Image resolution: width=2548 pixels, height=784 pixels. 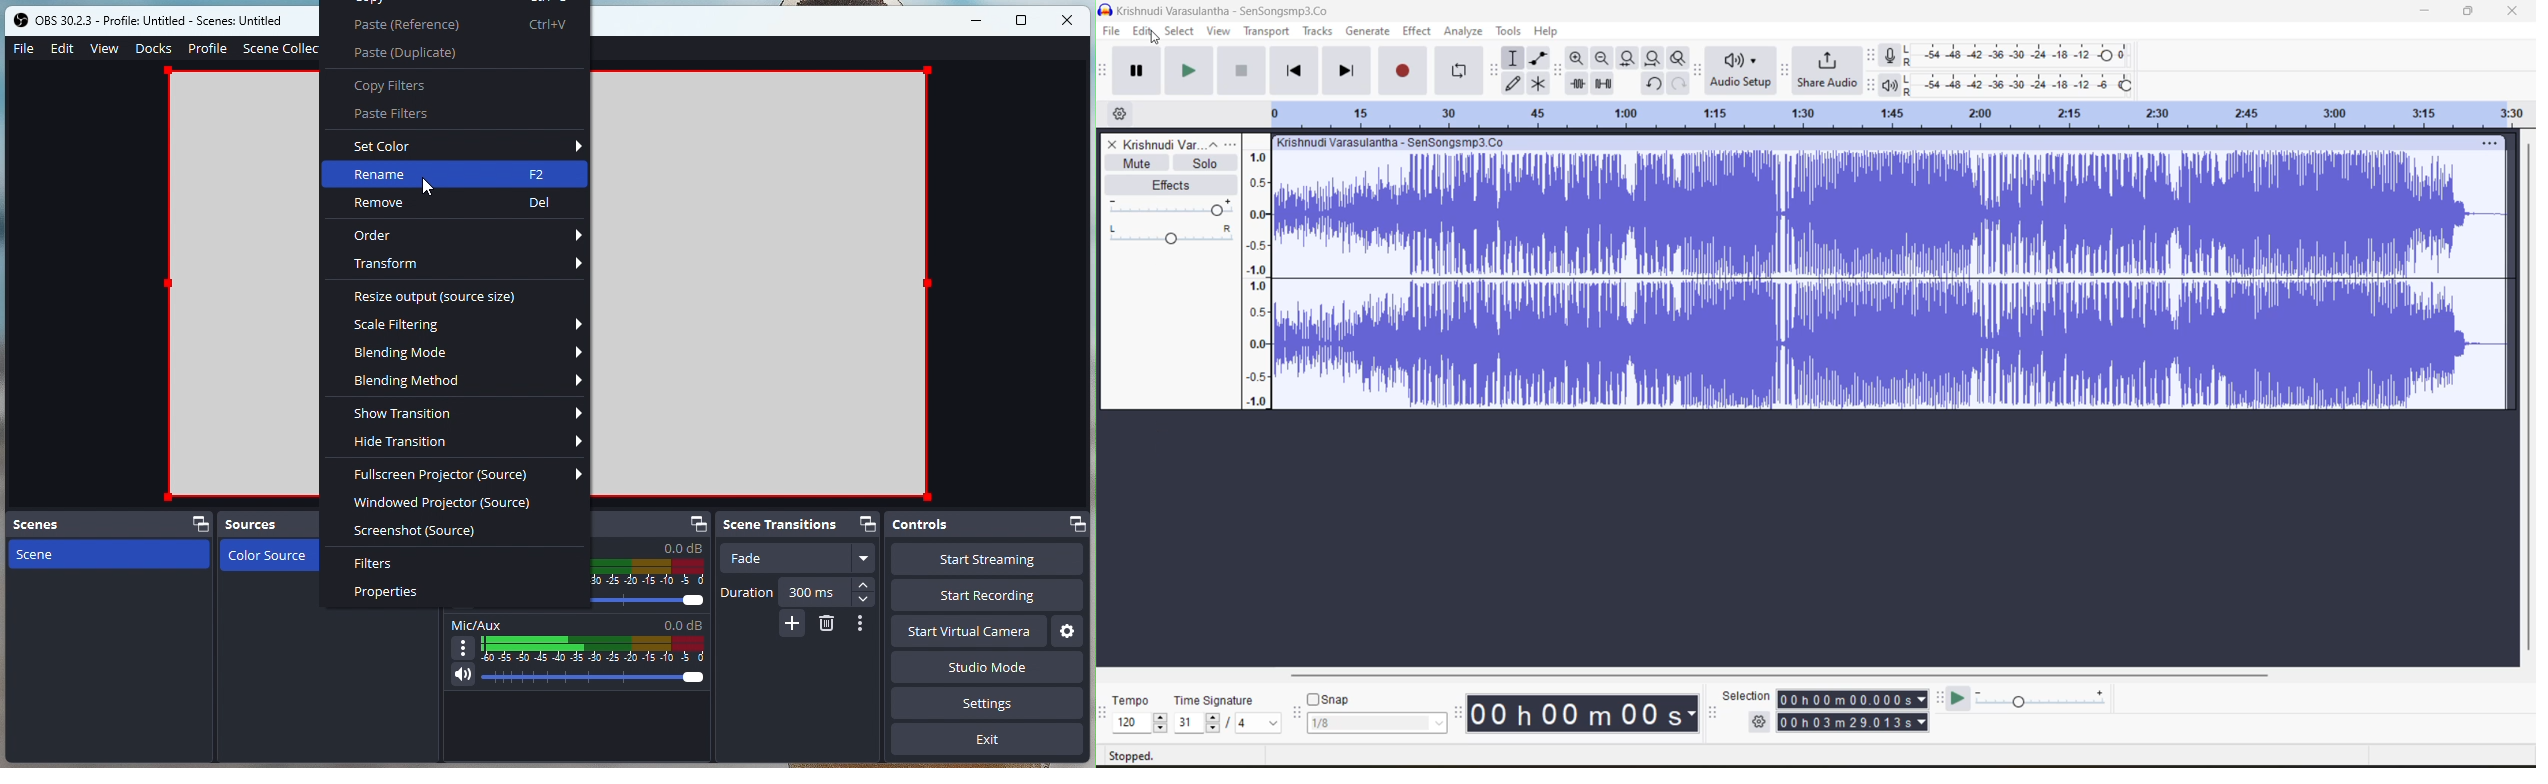 What do you see at coordinates (1872, 85) in the screenshot?
I see `playback meter toolbar` at bounding box center [1872, 85].